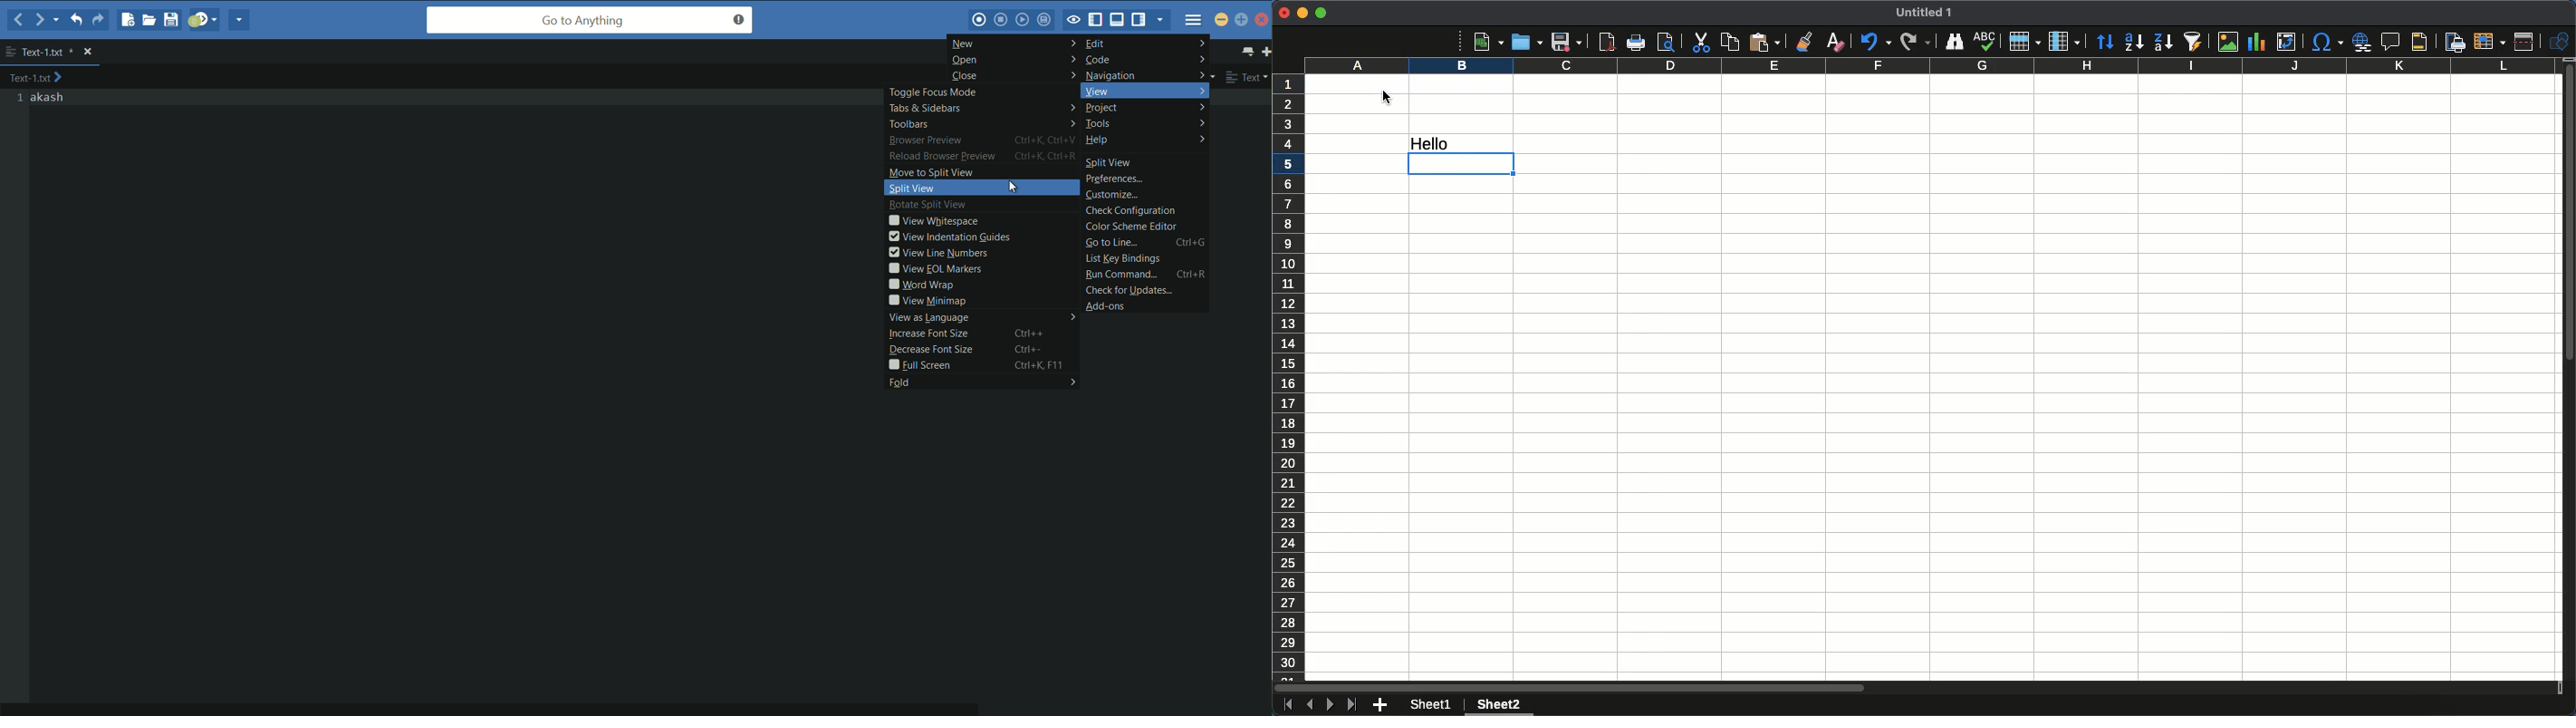 The height and width of the screenshot is (728, 2576). I want to click on show/hide left panel, so click(1097, 21).